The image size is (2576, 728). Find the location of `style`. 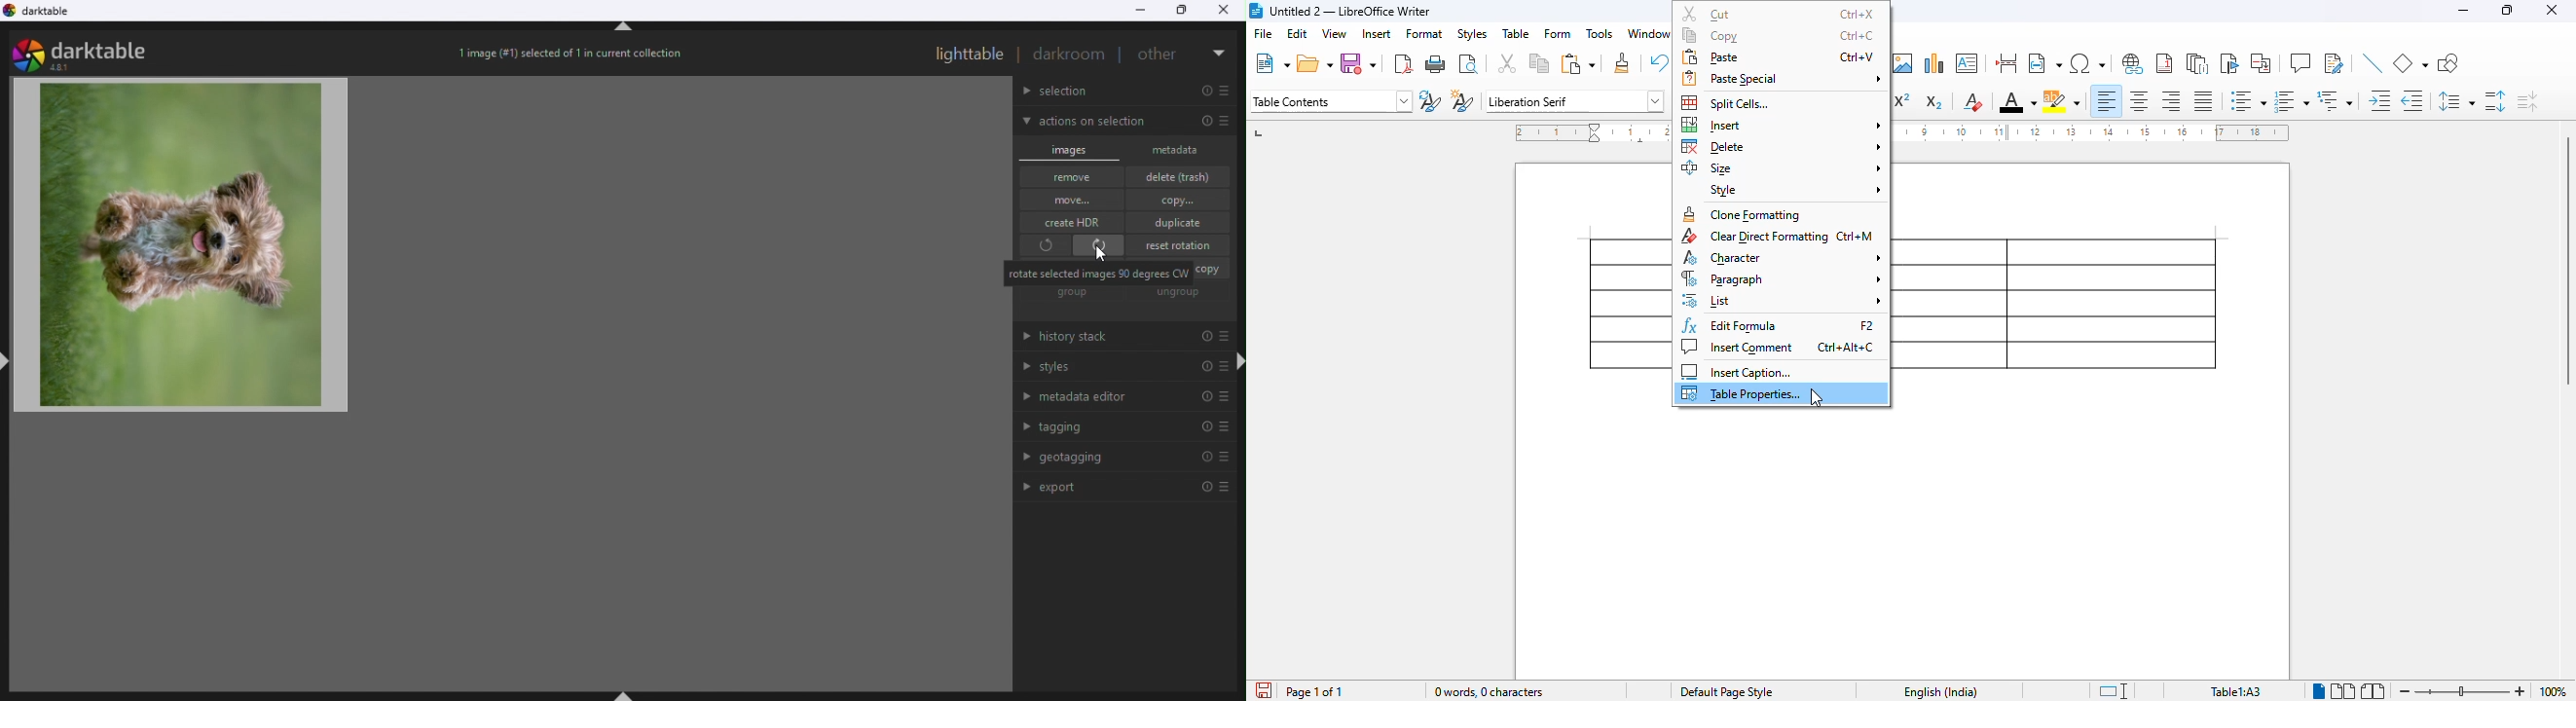

style is located at coordinates (1795, 190).